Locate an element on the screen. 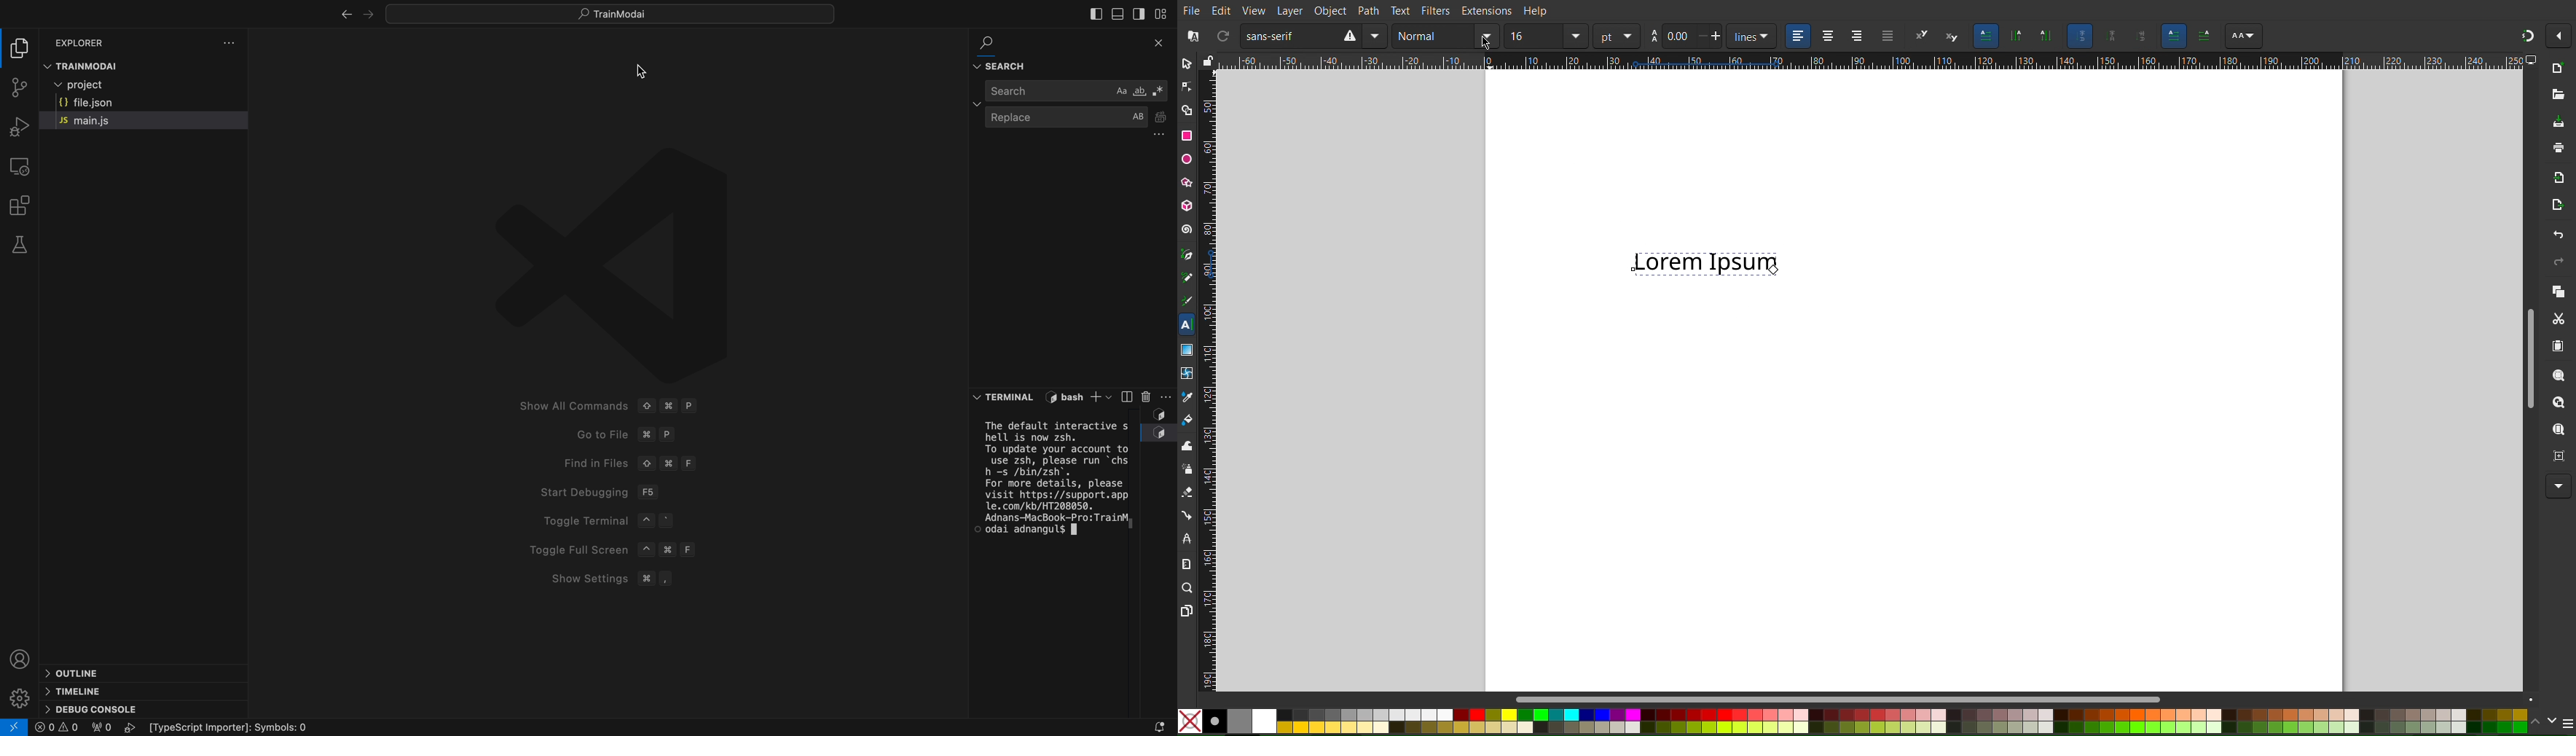 The image size is (2576, 756). replace is located at coordinates (1067, 122).